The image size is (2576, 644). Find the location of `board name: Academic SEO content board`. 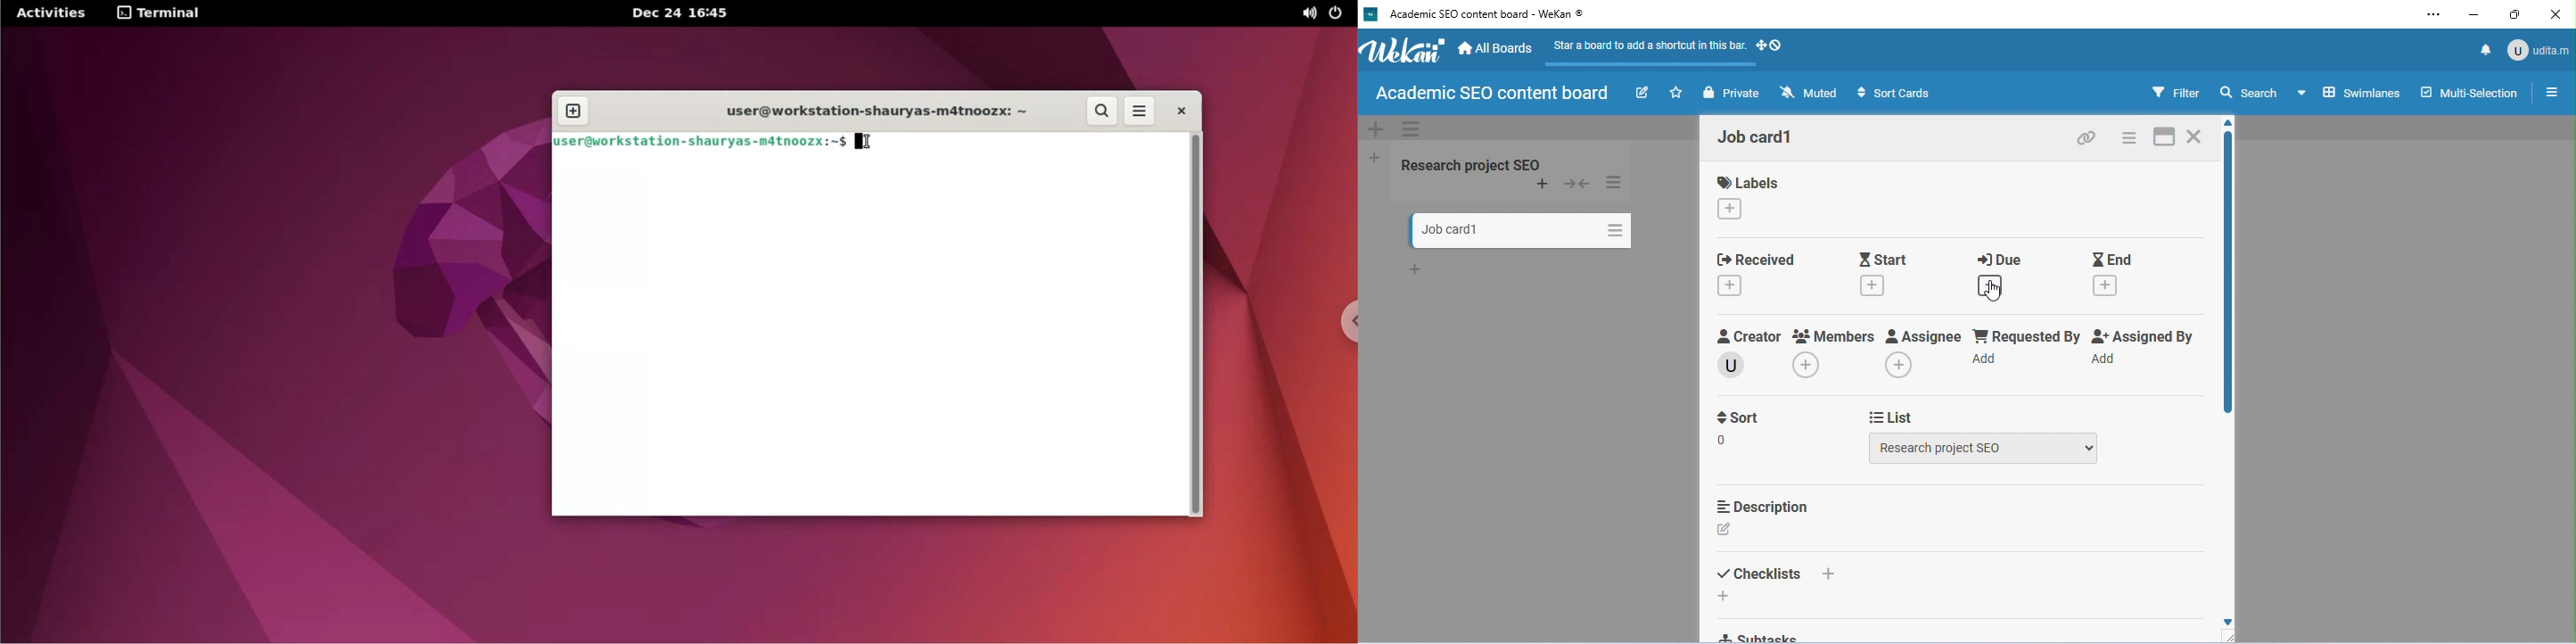

board name: Academic SEO content board is located at coordinates (1489, 95).